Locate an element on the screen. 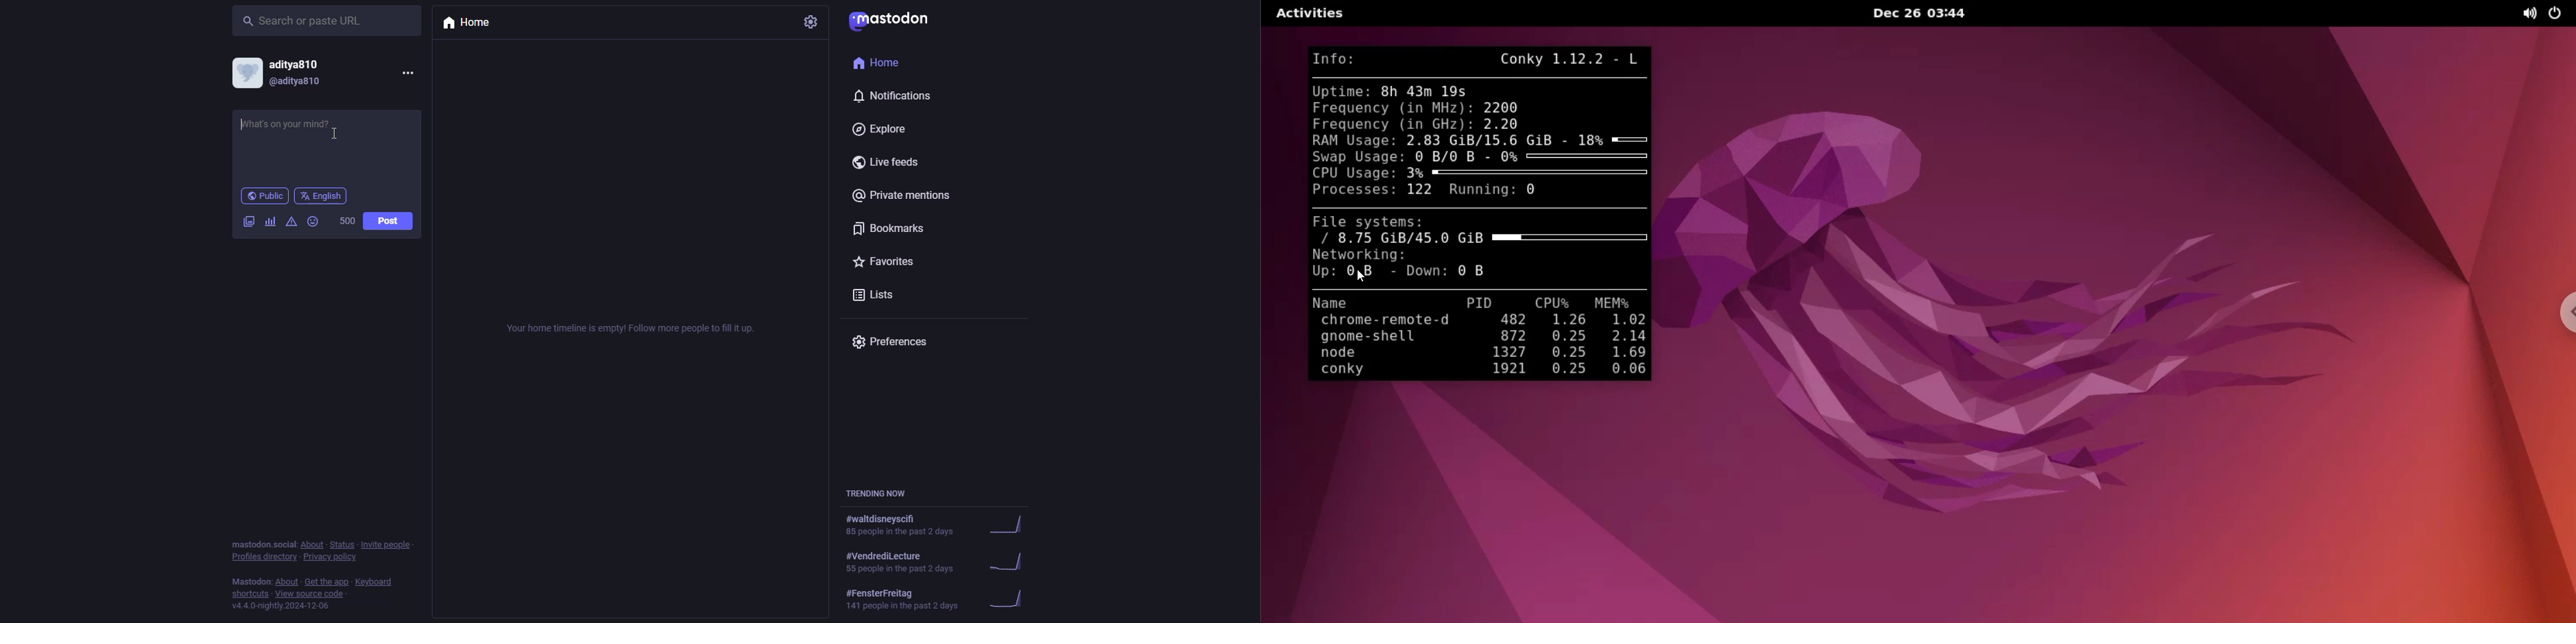 This screenshot has height=644, width=2576. info is located at coordinates (314, 576).